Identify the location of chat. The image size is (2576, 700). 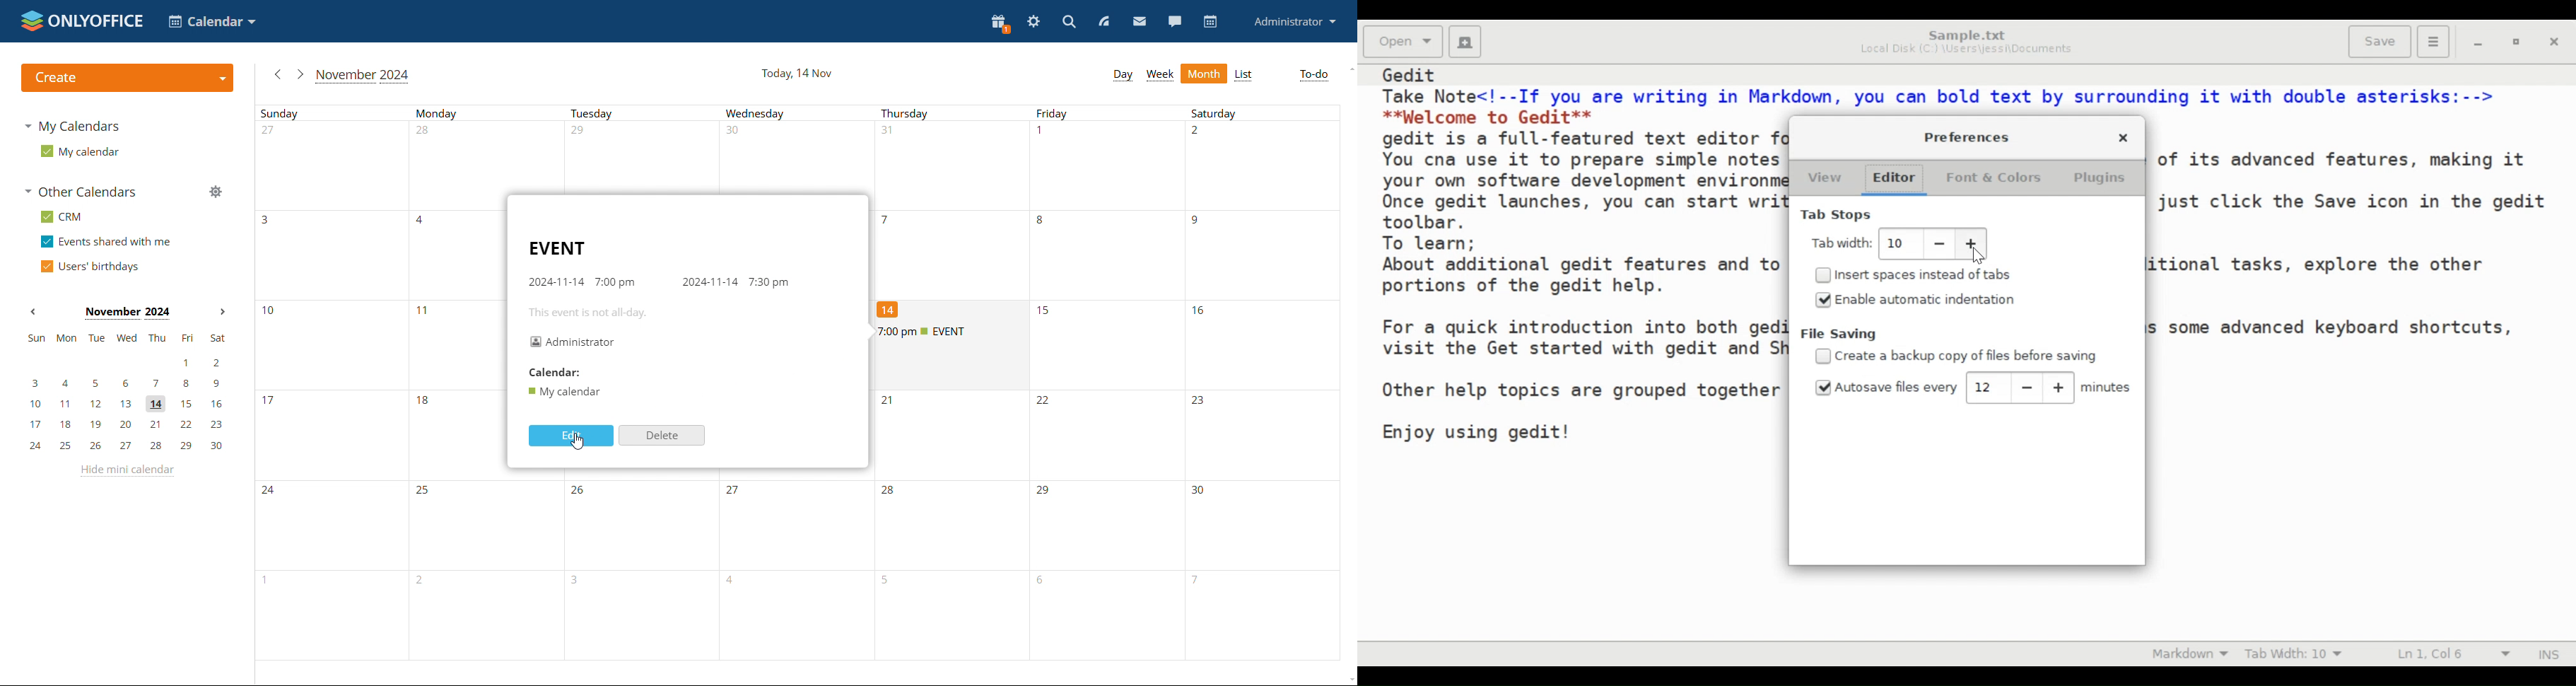
(1175, 21).